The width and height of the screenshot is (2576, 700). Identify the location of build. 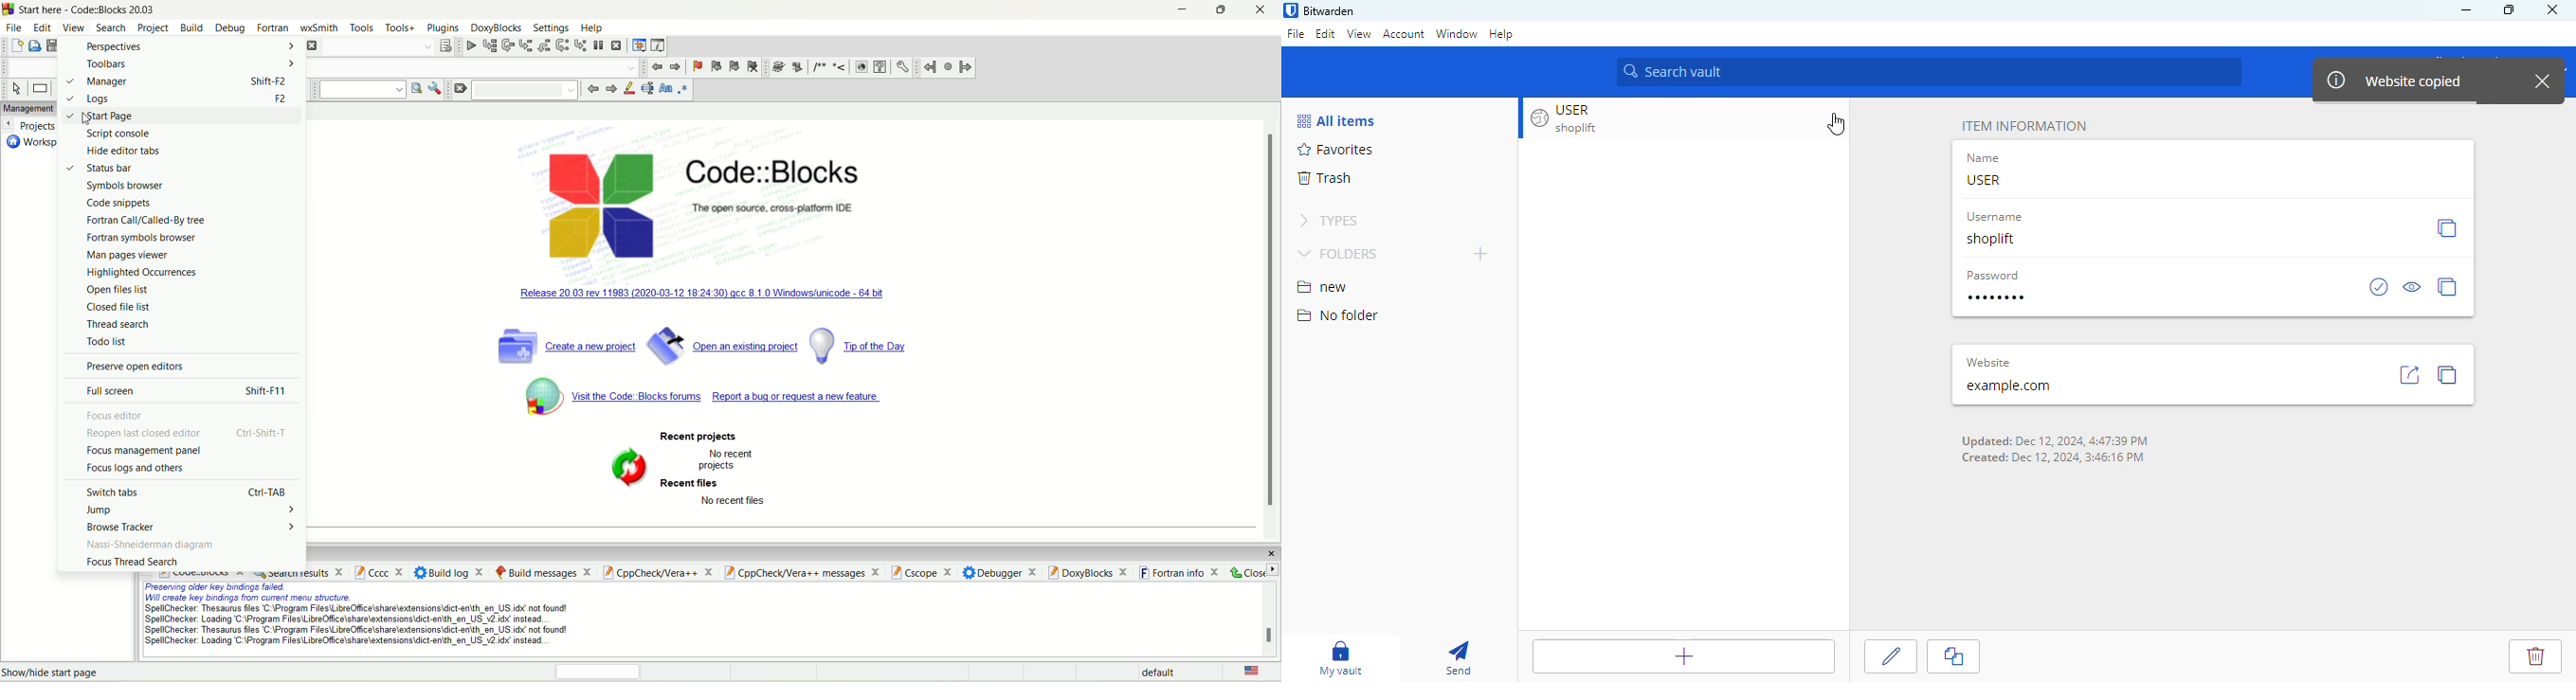
(192, 27).